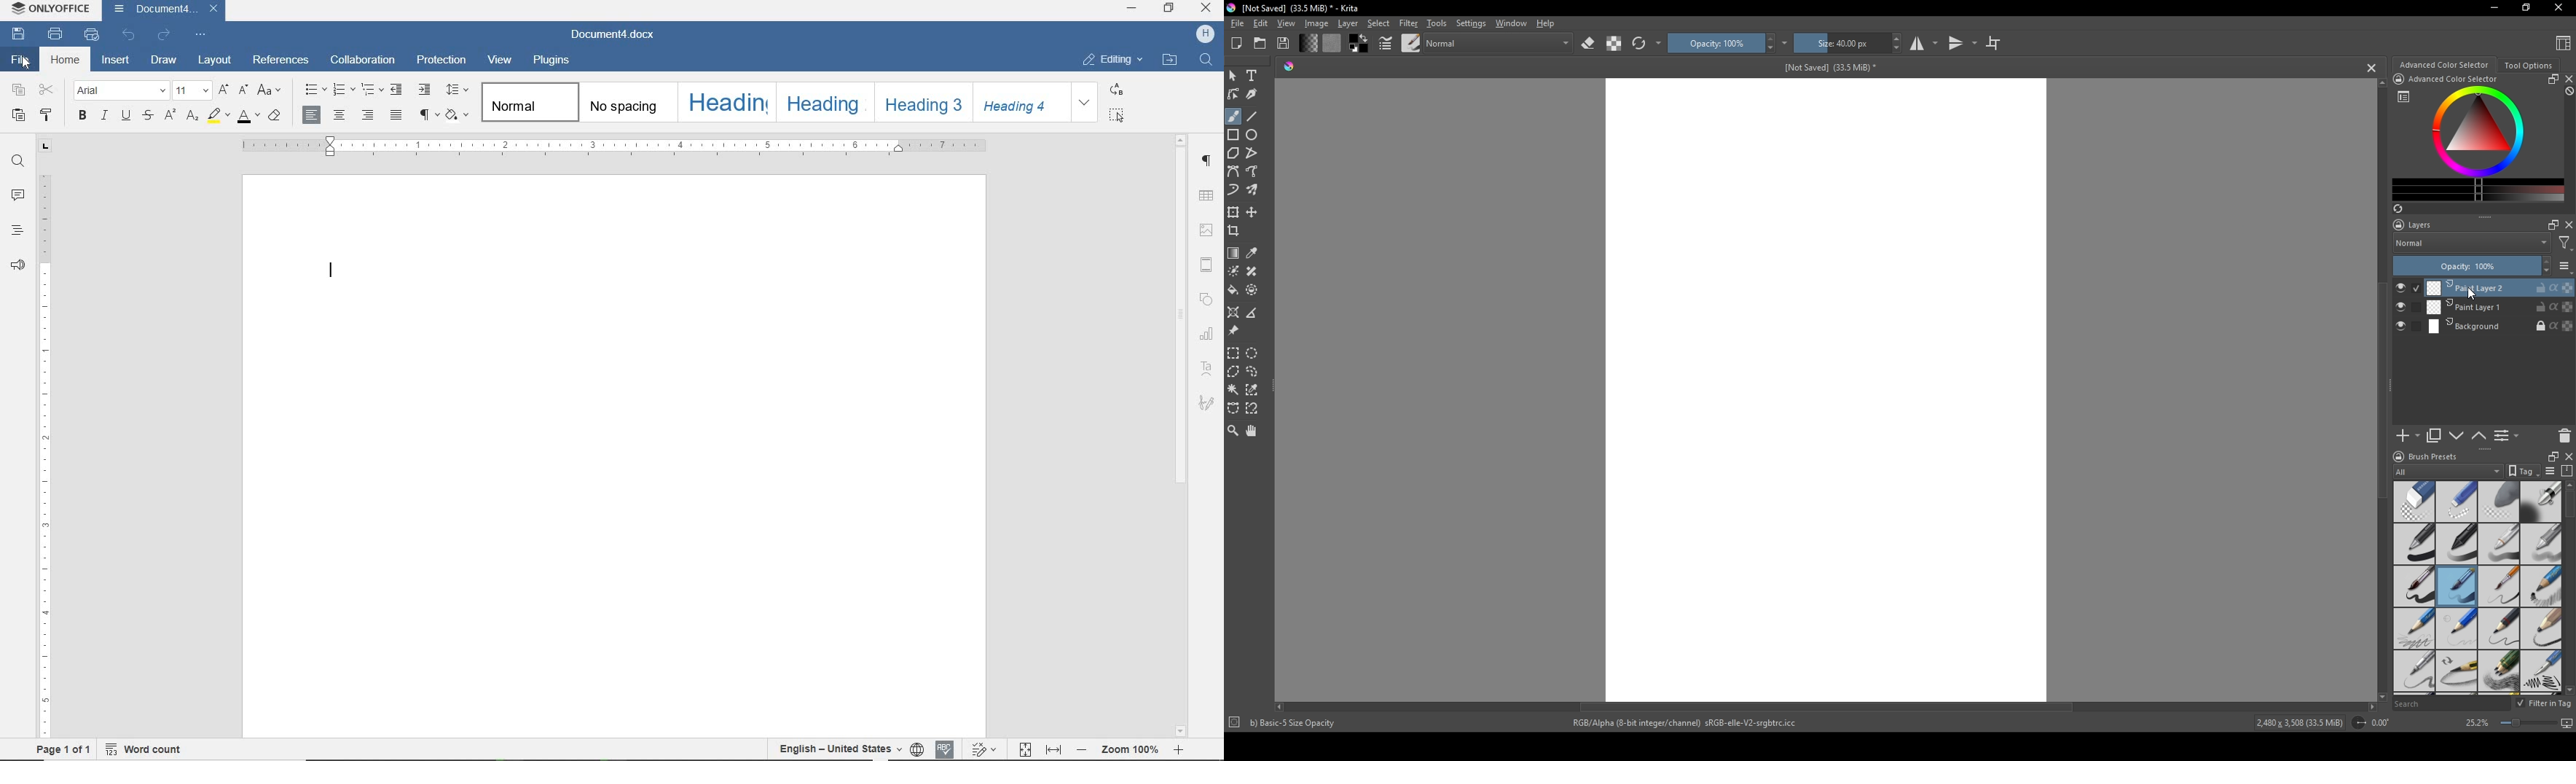  I want to click on clear style, so click(278, 117).